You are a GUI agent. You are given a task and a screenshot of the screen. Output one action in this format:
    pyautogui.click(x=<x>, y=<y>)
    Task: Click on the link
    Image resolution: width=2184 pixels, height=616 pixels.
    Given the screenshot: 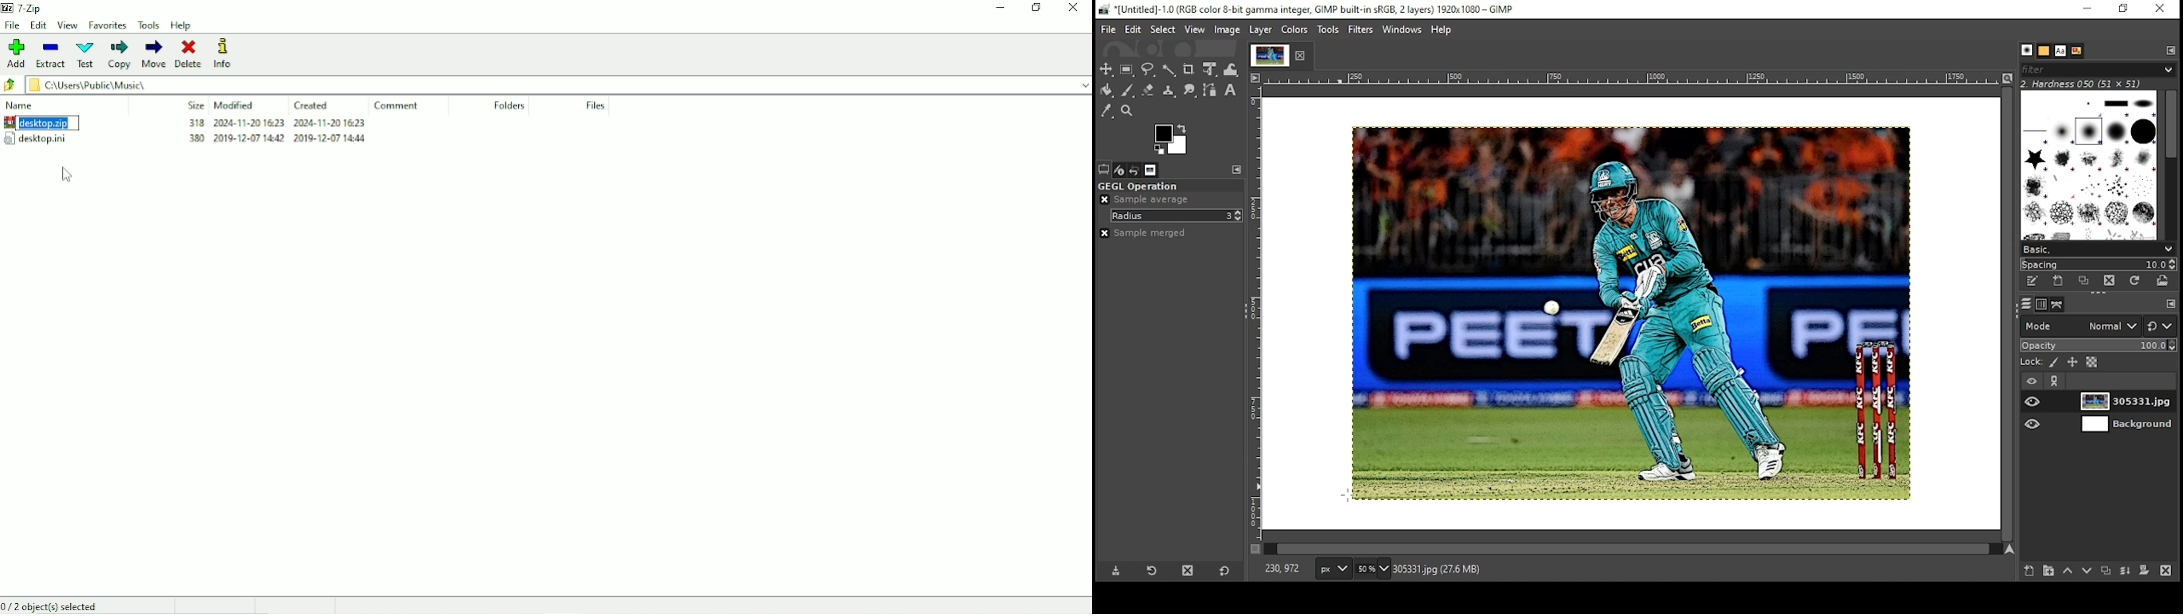 What is the action you would take?
    pyautogui.click(x=2056, y=382)
    